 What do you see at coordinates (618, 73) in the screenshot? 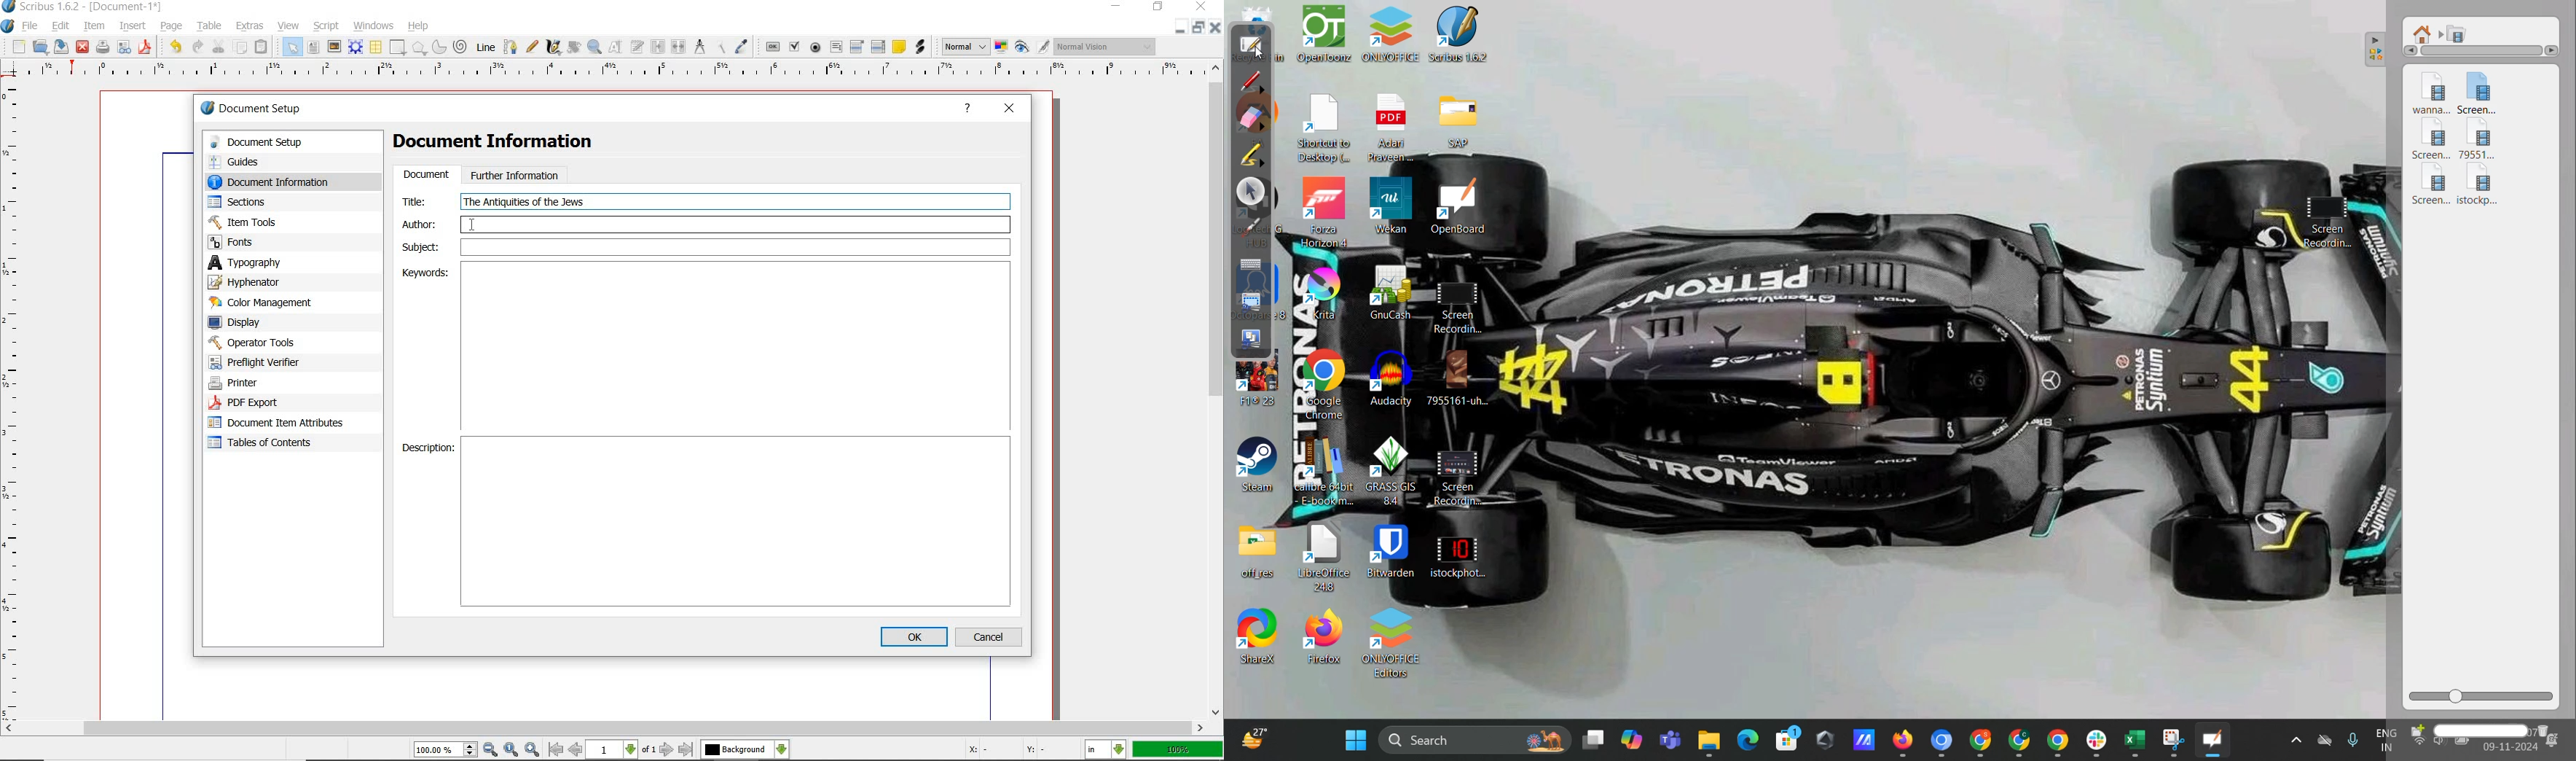
I see `ruler` at bounding box center [618, 73].